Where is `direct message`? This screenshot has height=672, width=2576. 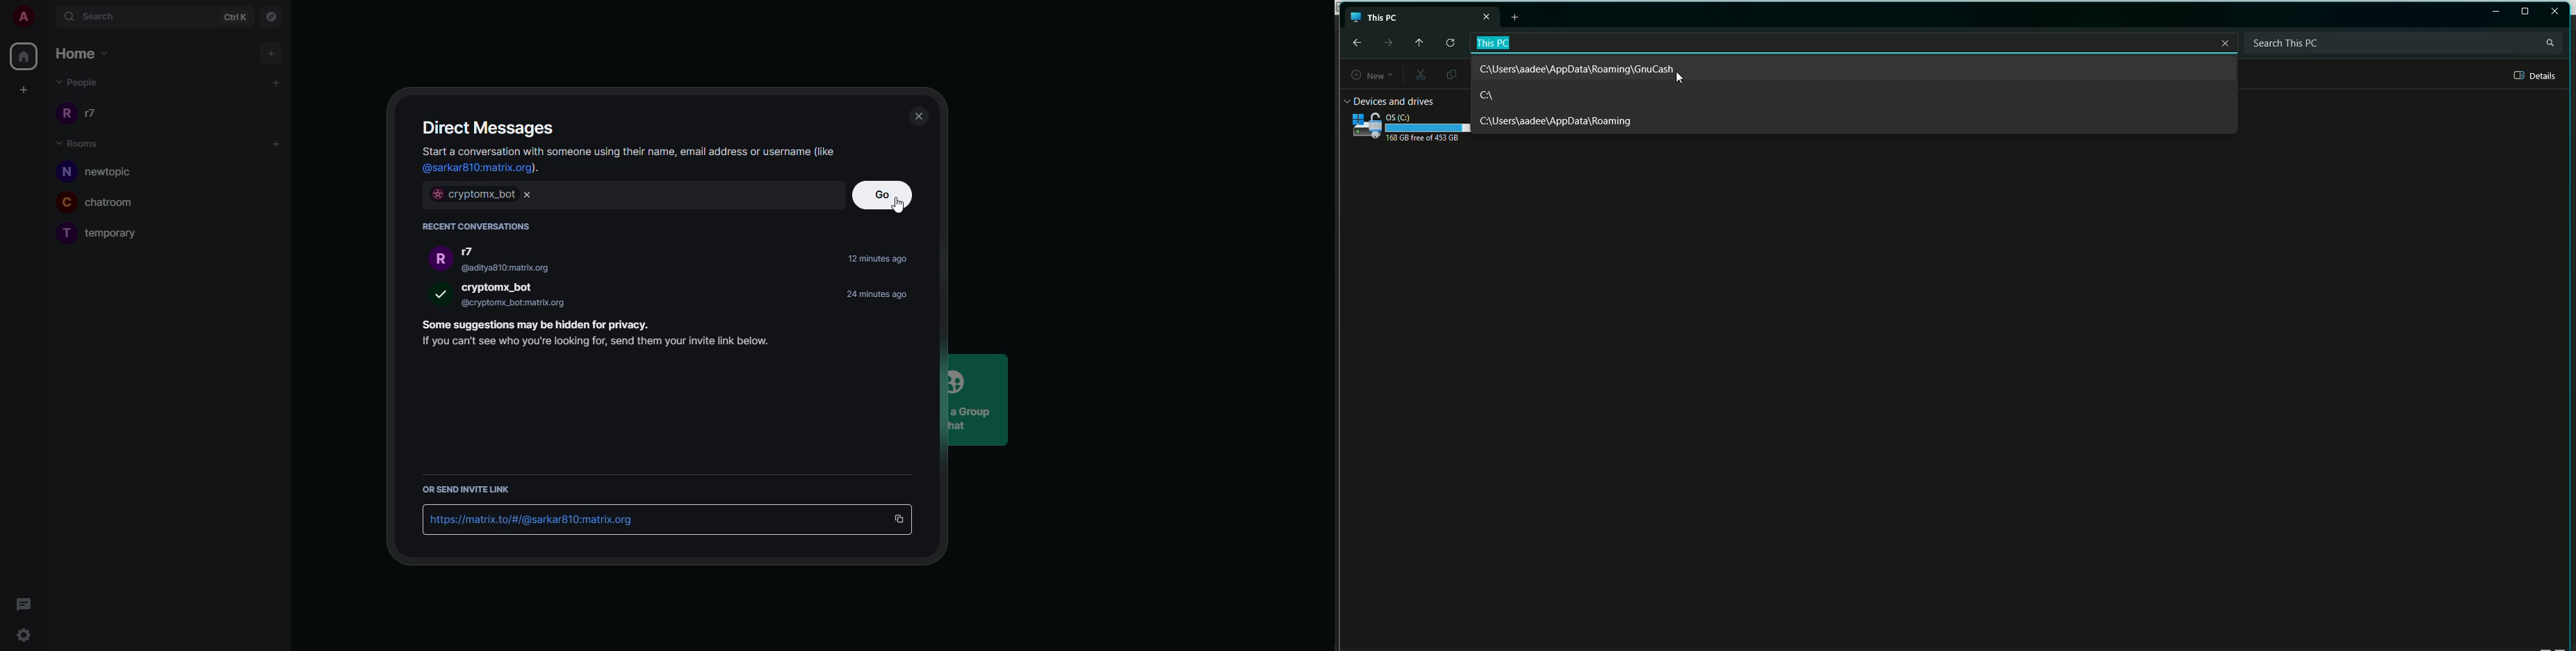
direct message is located at coordinates (489, 127).